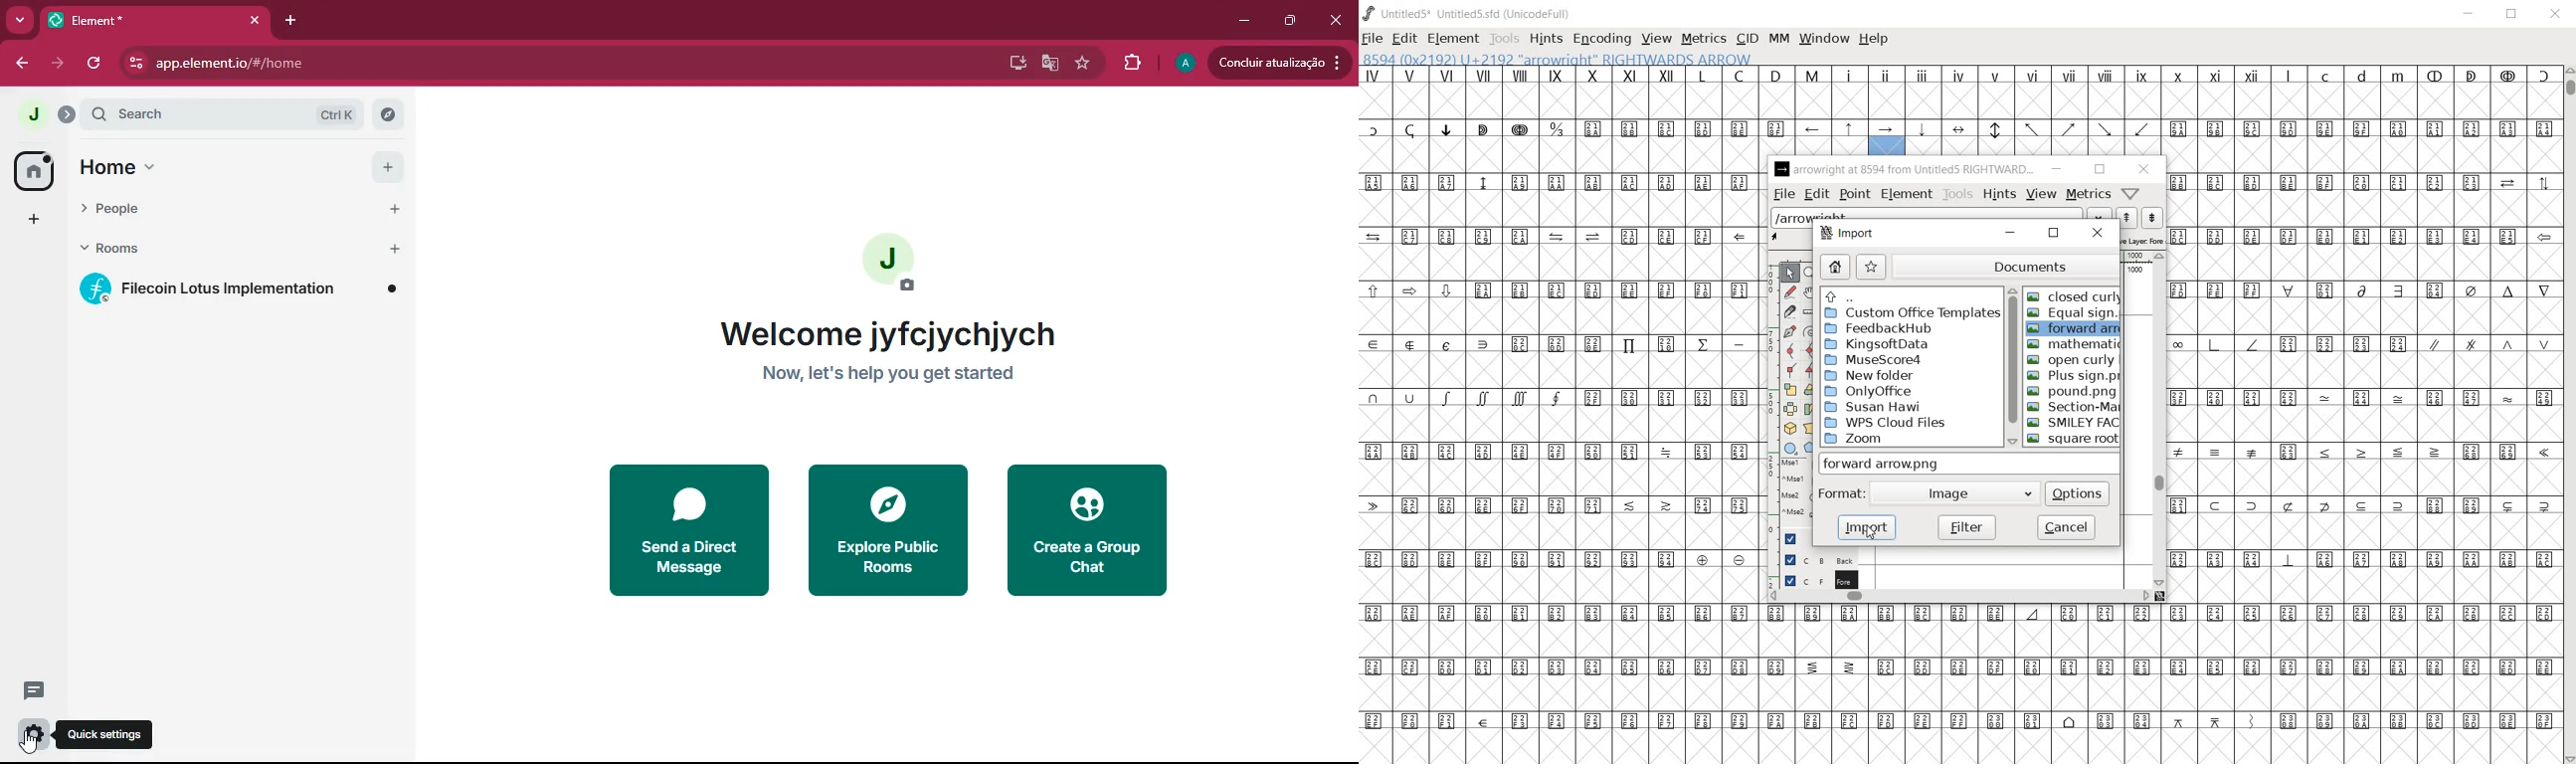 The height and width of the screenshot is (784, 2576). Describe the element at coordinates (1601, 38) in the screenshot. I see `ENCODING` at that location.